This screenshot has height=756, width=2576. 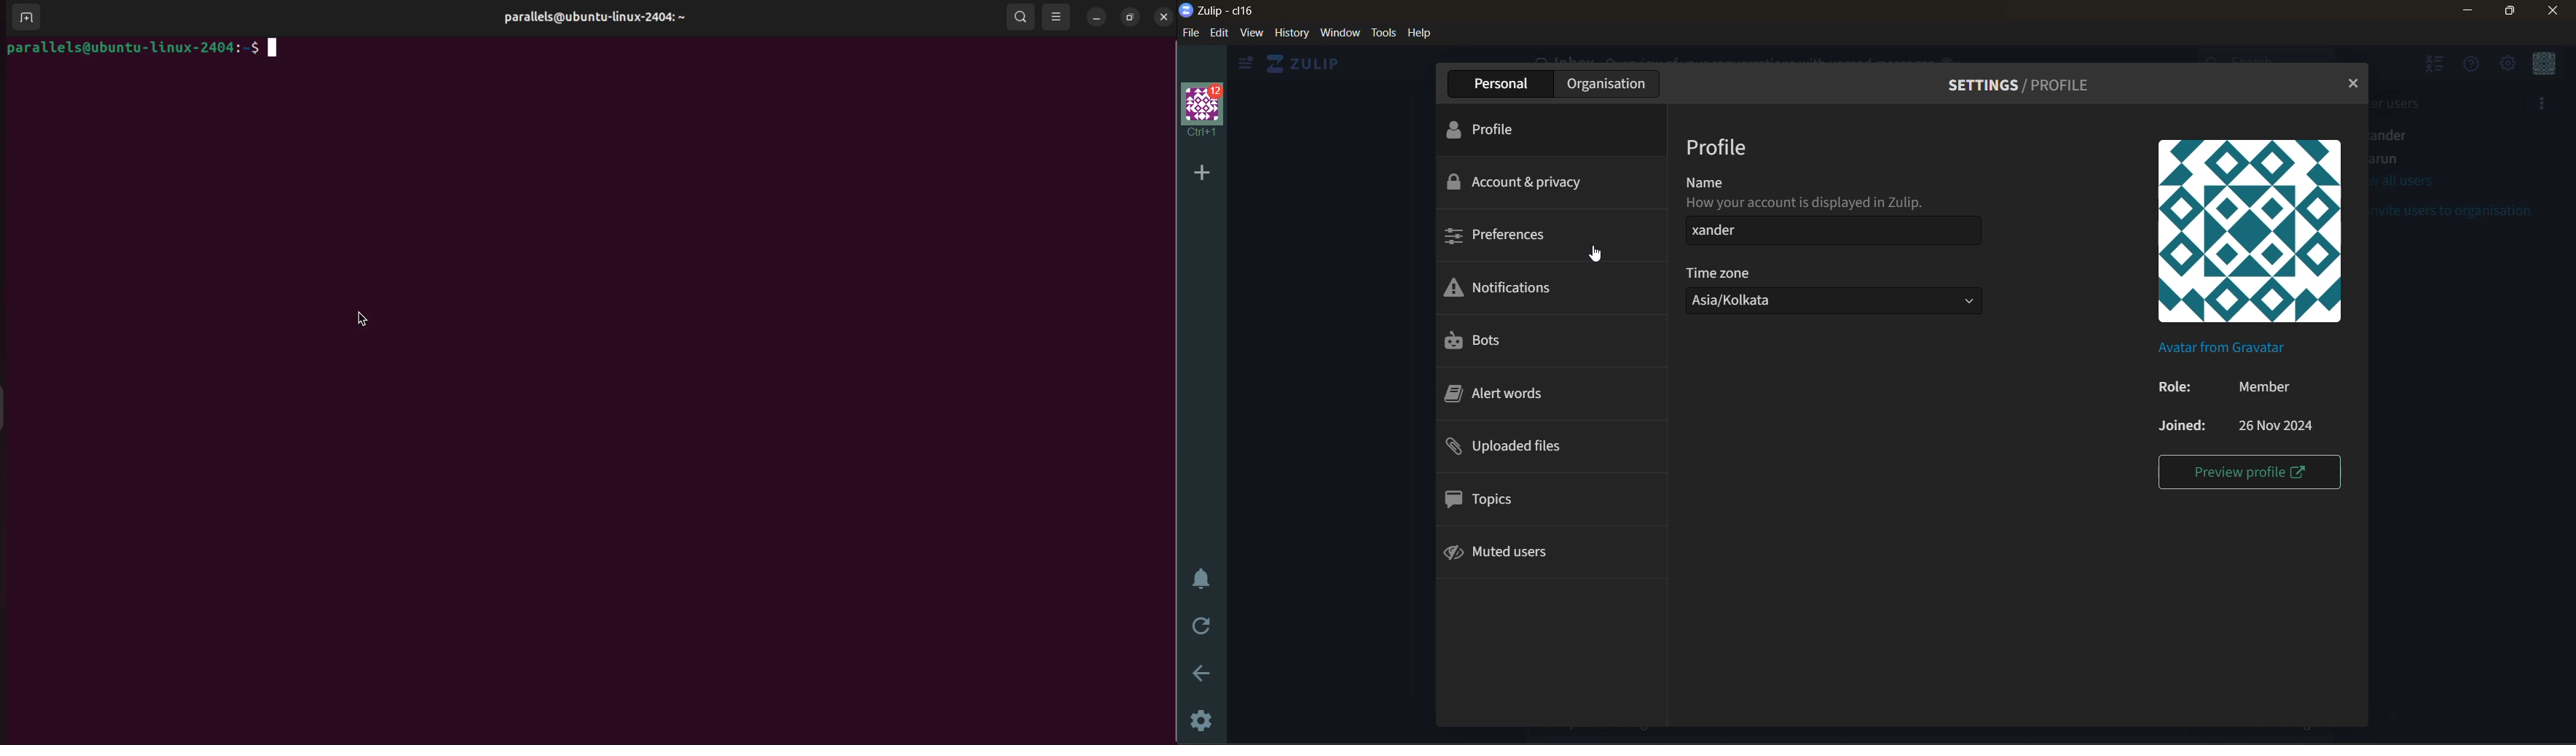 What do you see at coordinates (1190, 34) in the screenshot?
I see `file` at bounding box center [1190, 34].